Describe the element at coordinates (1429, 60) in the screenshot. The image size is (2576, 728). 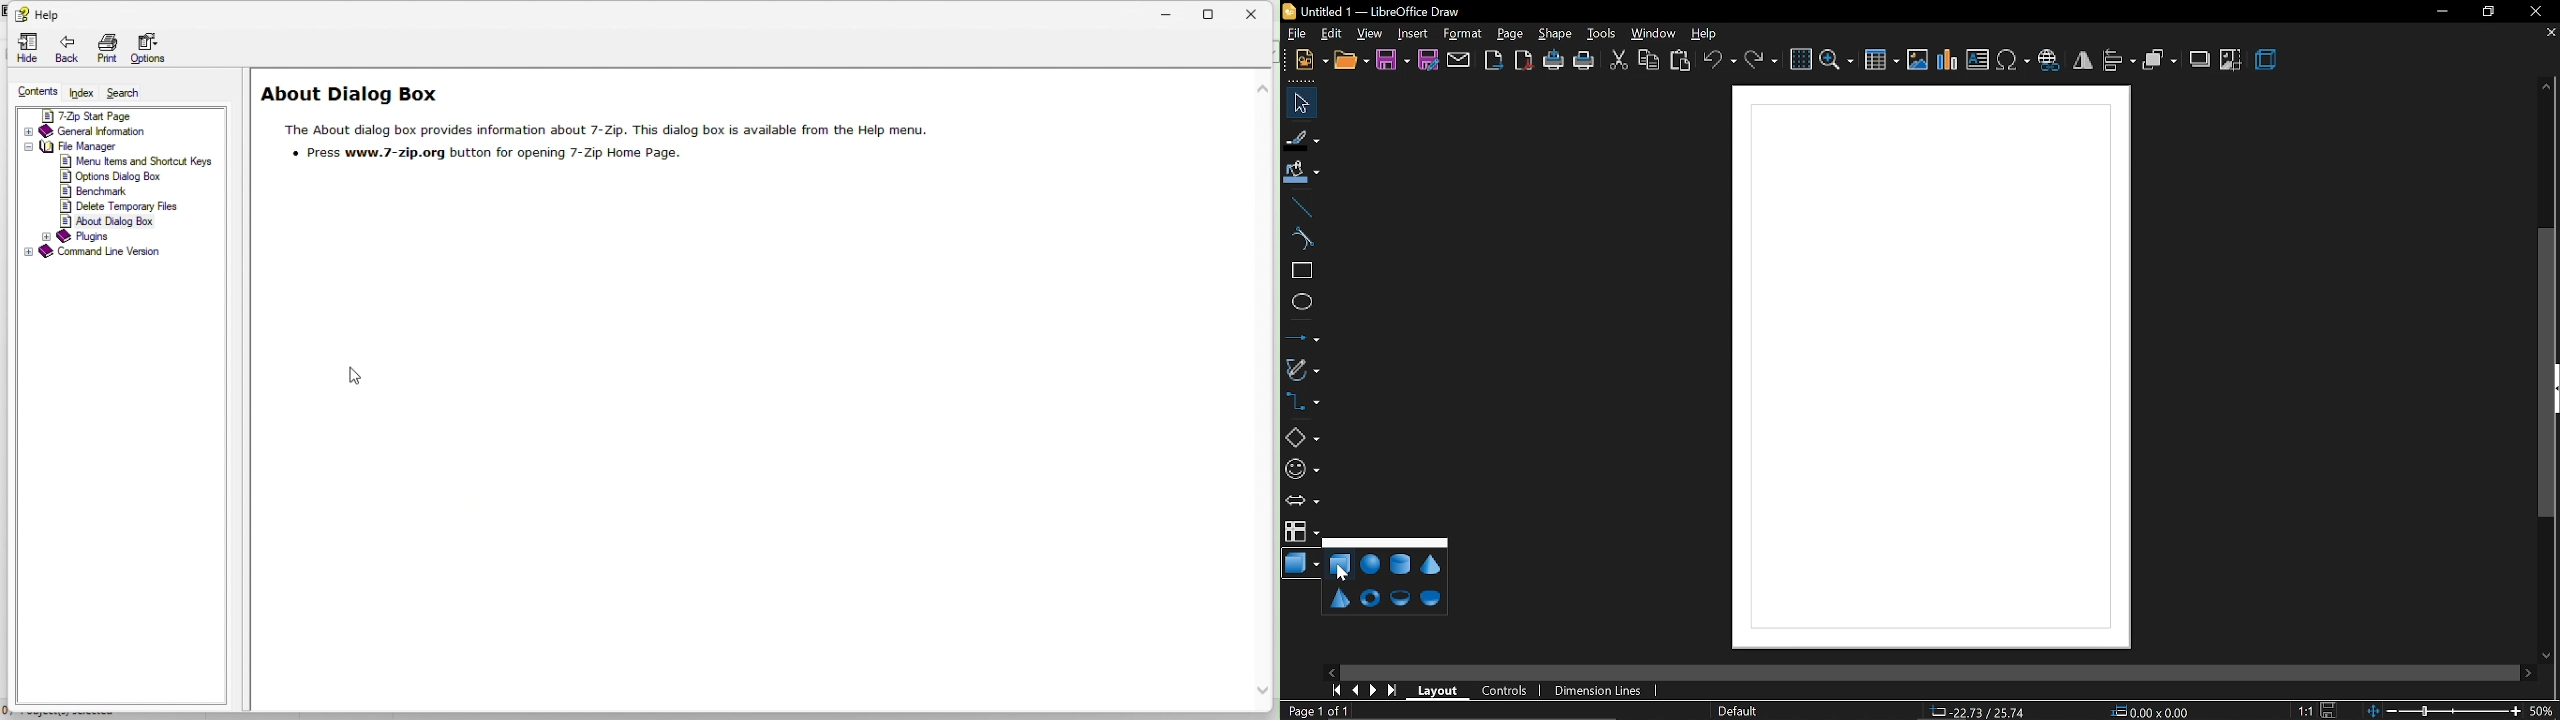
I see `save as` at that location.